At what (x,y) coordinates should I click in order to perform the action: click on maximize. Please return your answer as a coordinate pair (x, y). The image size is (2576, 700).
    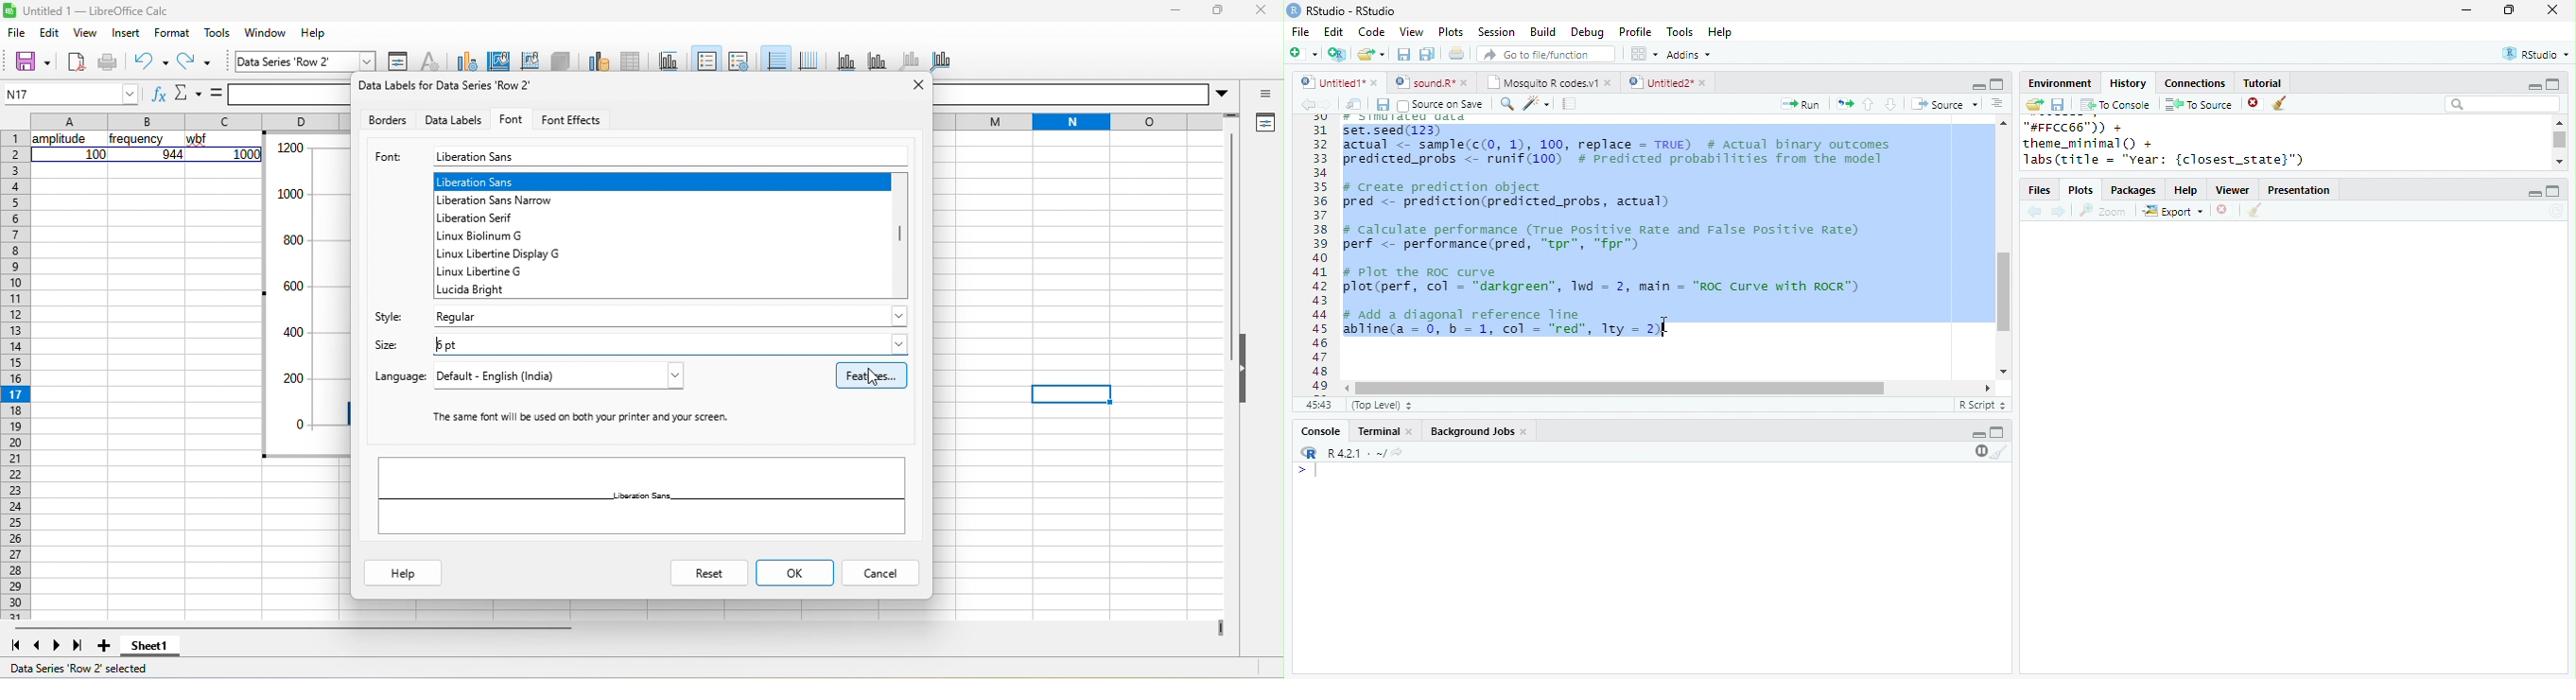
    Looking at the image, I should click on (2551, 83).